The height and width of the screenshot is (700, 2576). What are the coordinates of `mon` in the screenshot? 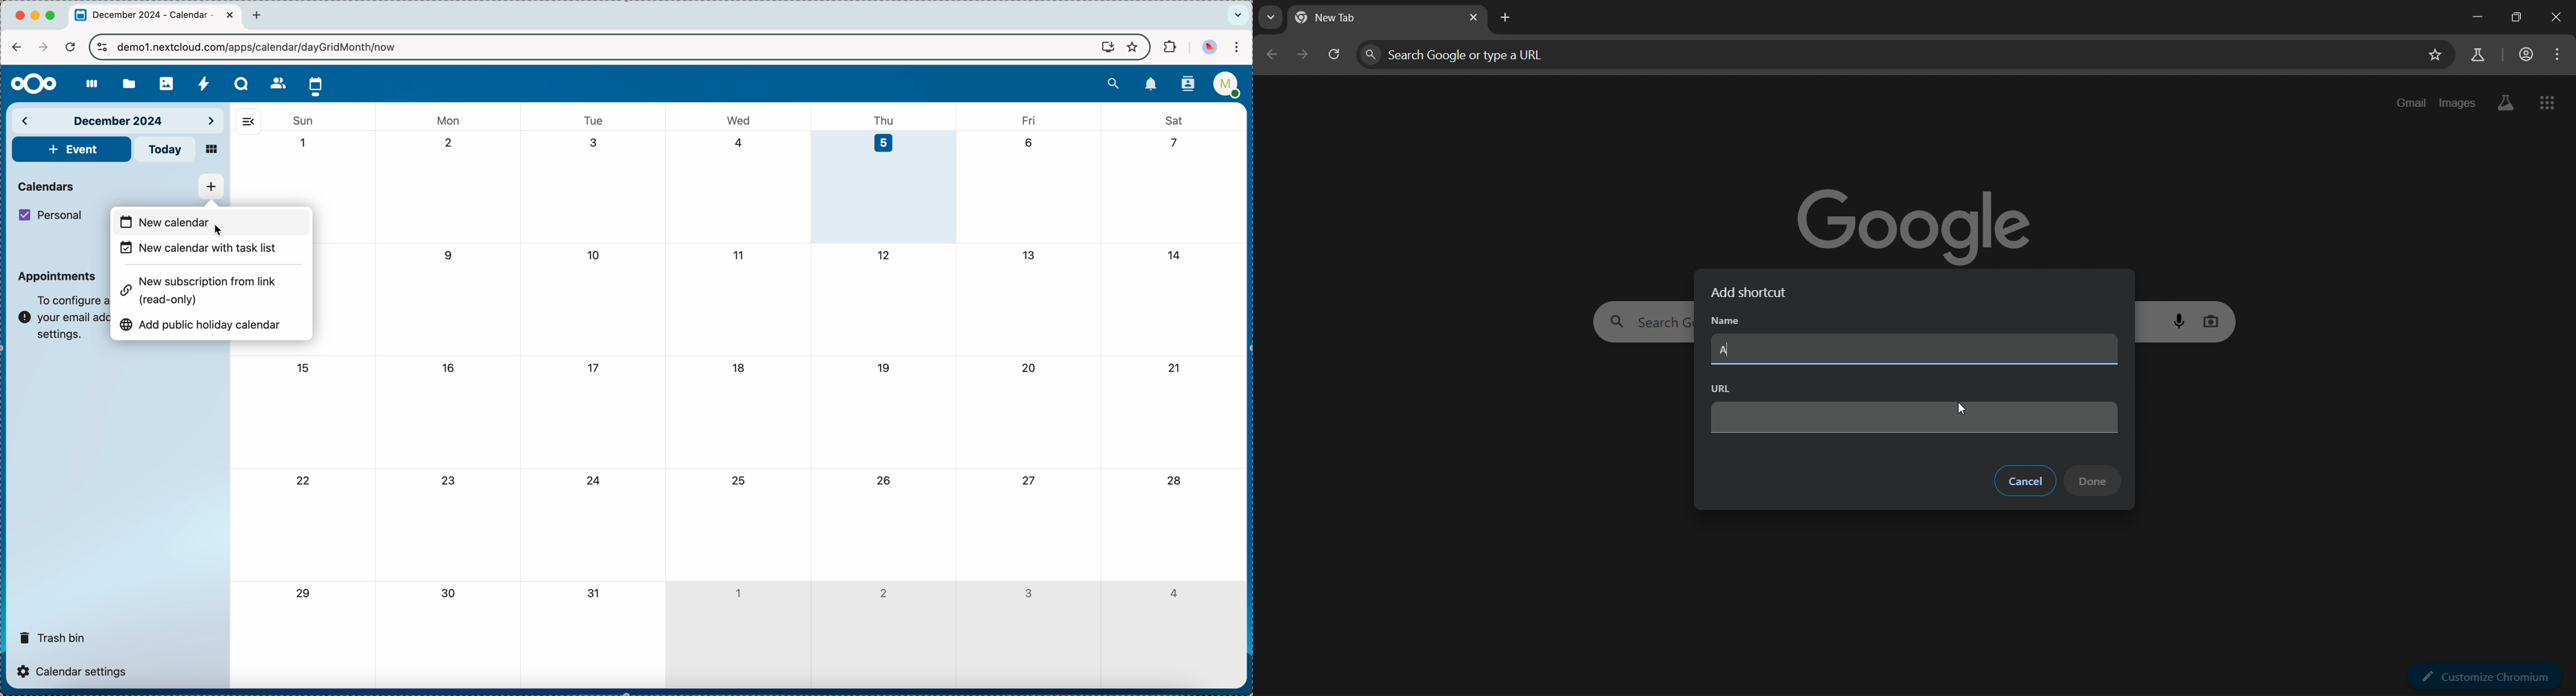 It's located at (449, 117).